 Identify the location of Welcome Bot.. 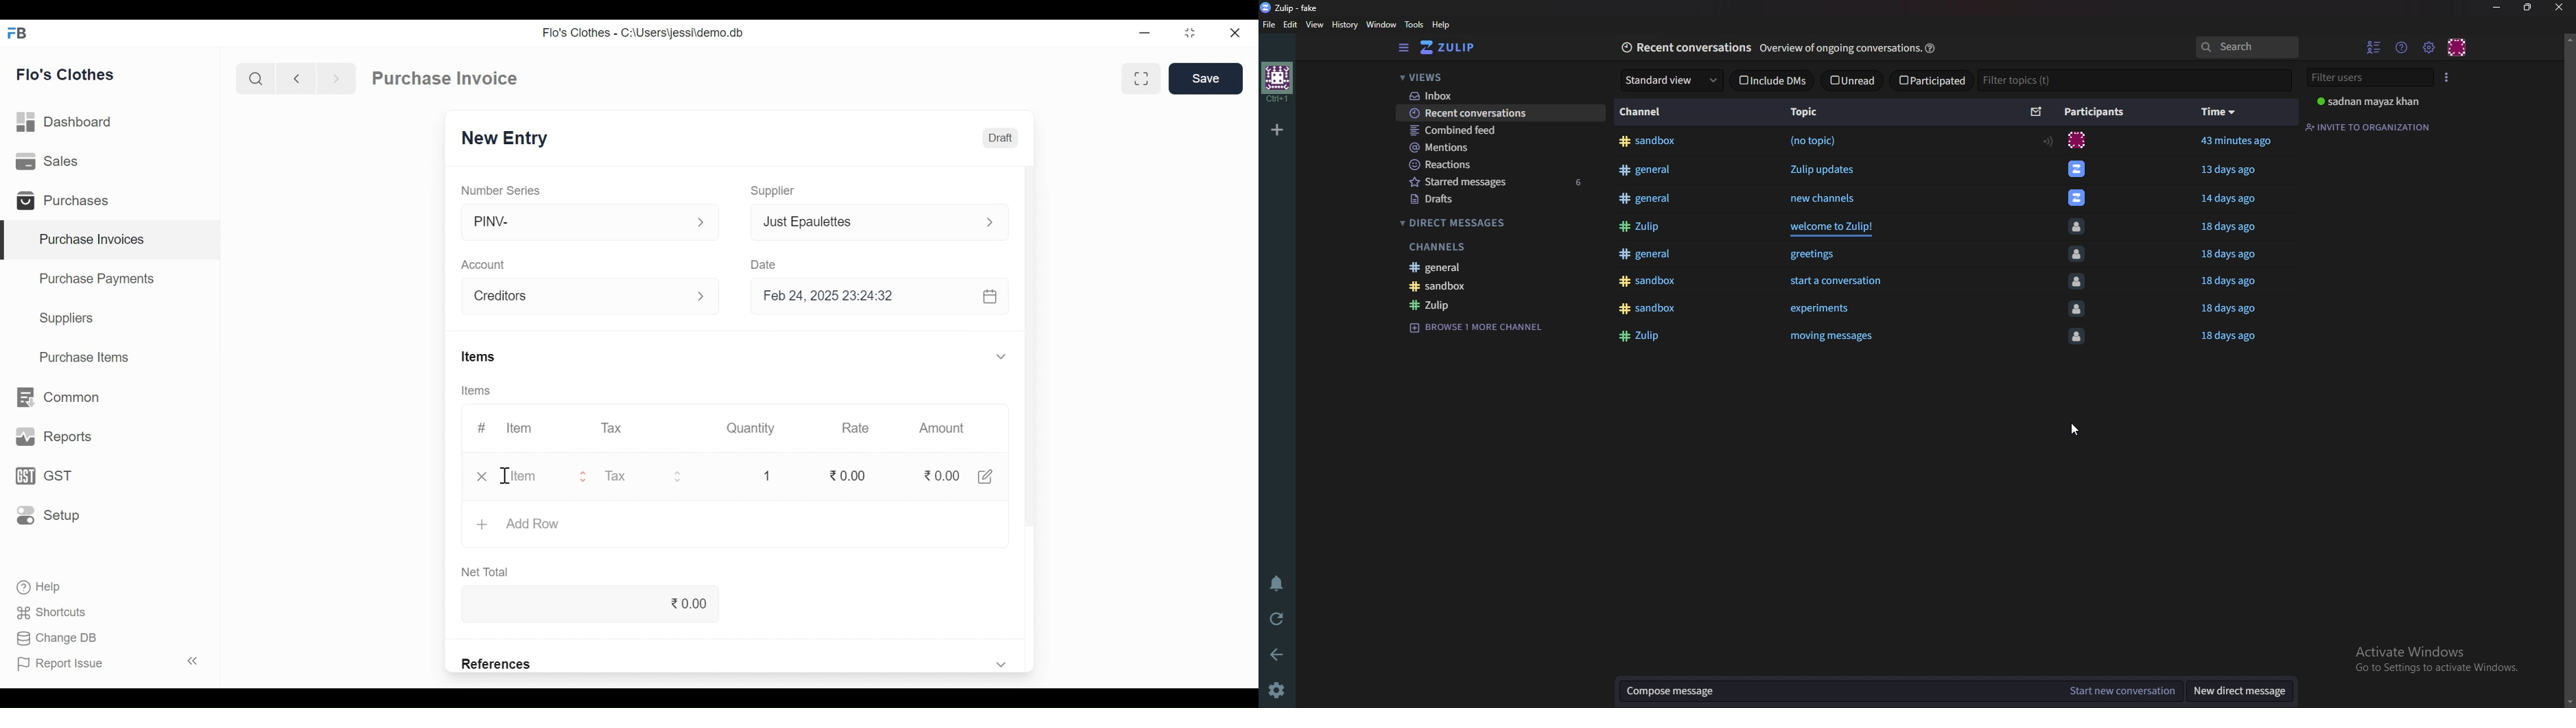
(2076, 198).